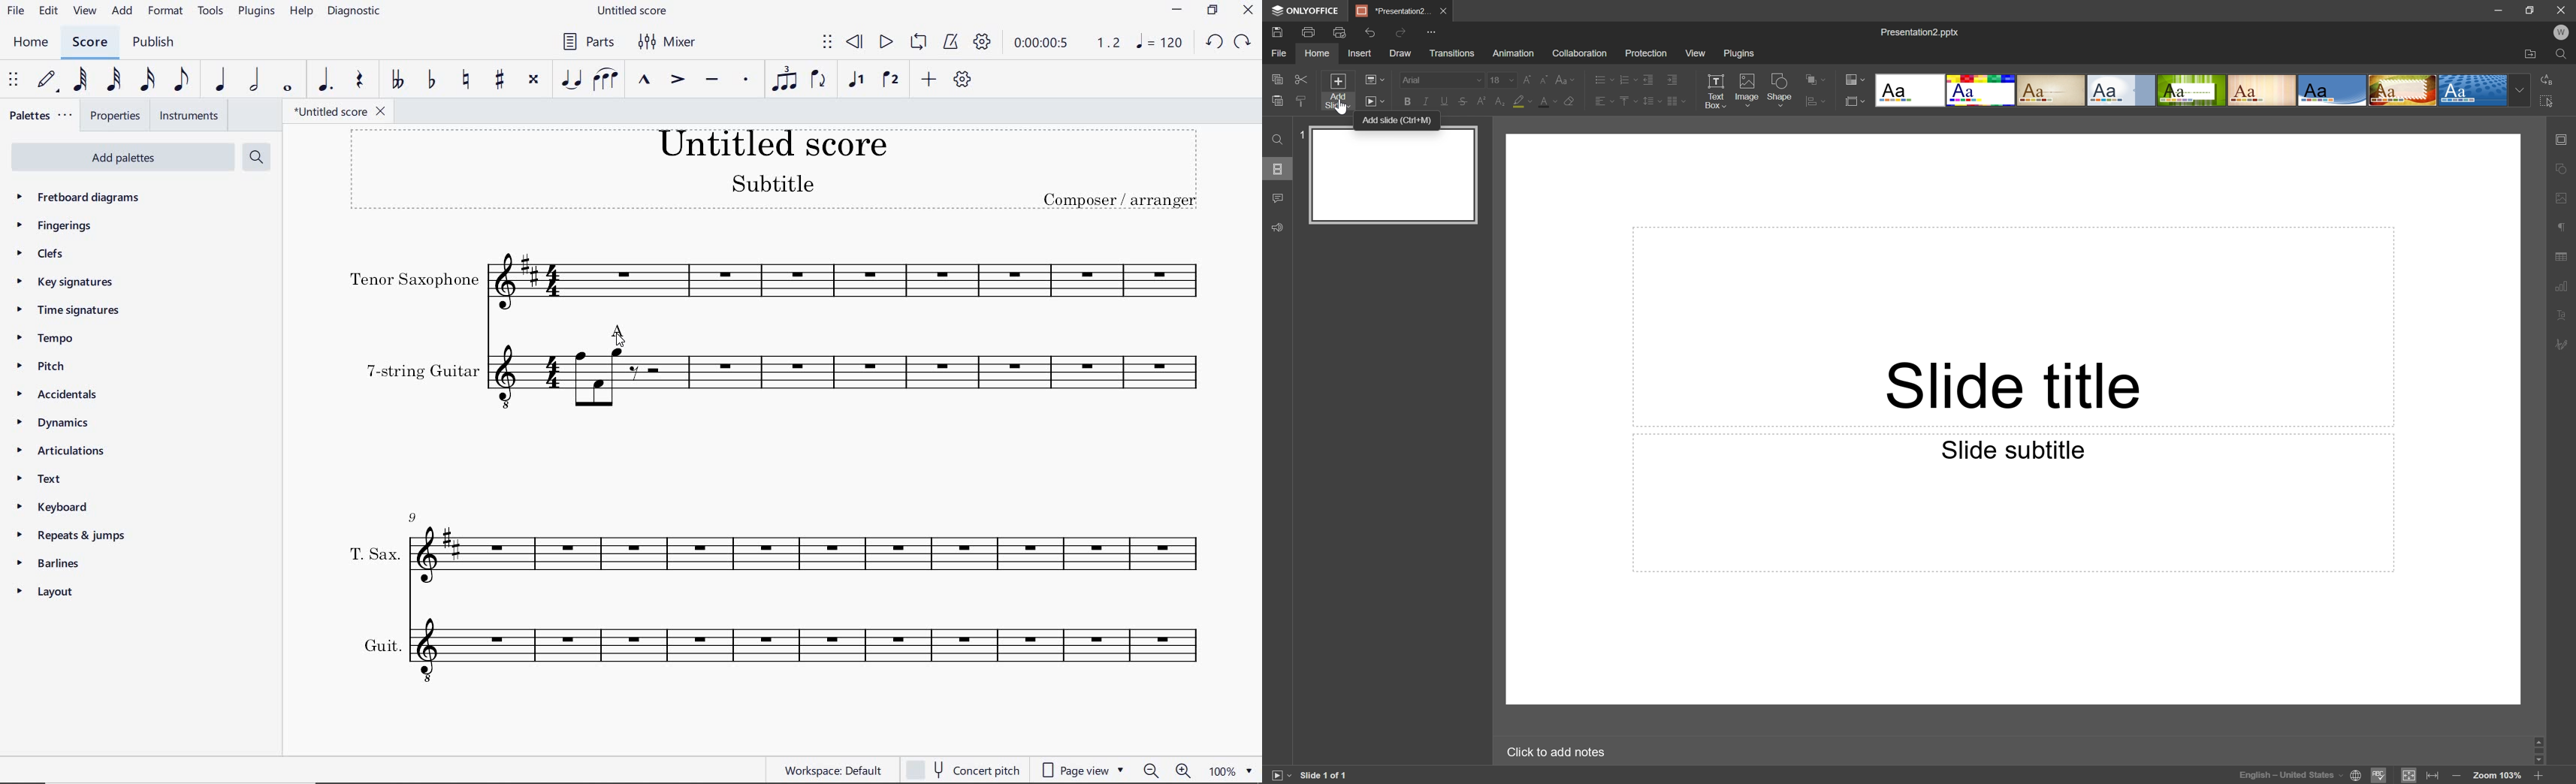 The height and width of the screenshot is (784, 2576). What do you see at coordinates (1817, 77) in the screenshot?
I see `Align shape` at bounding box center [1817, 77].